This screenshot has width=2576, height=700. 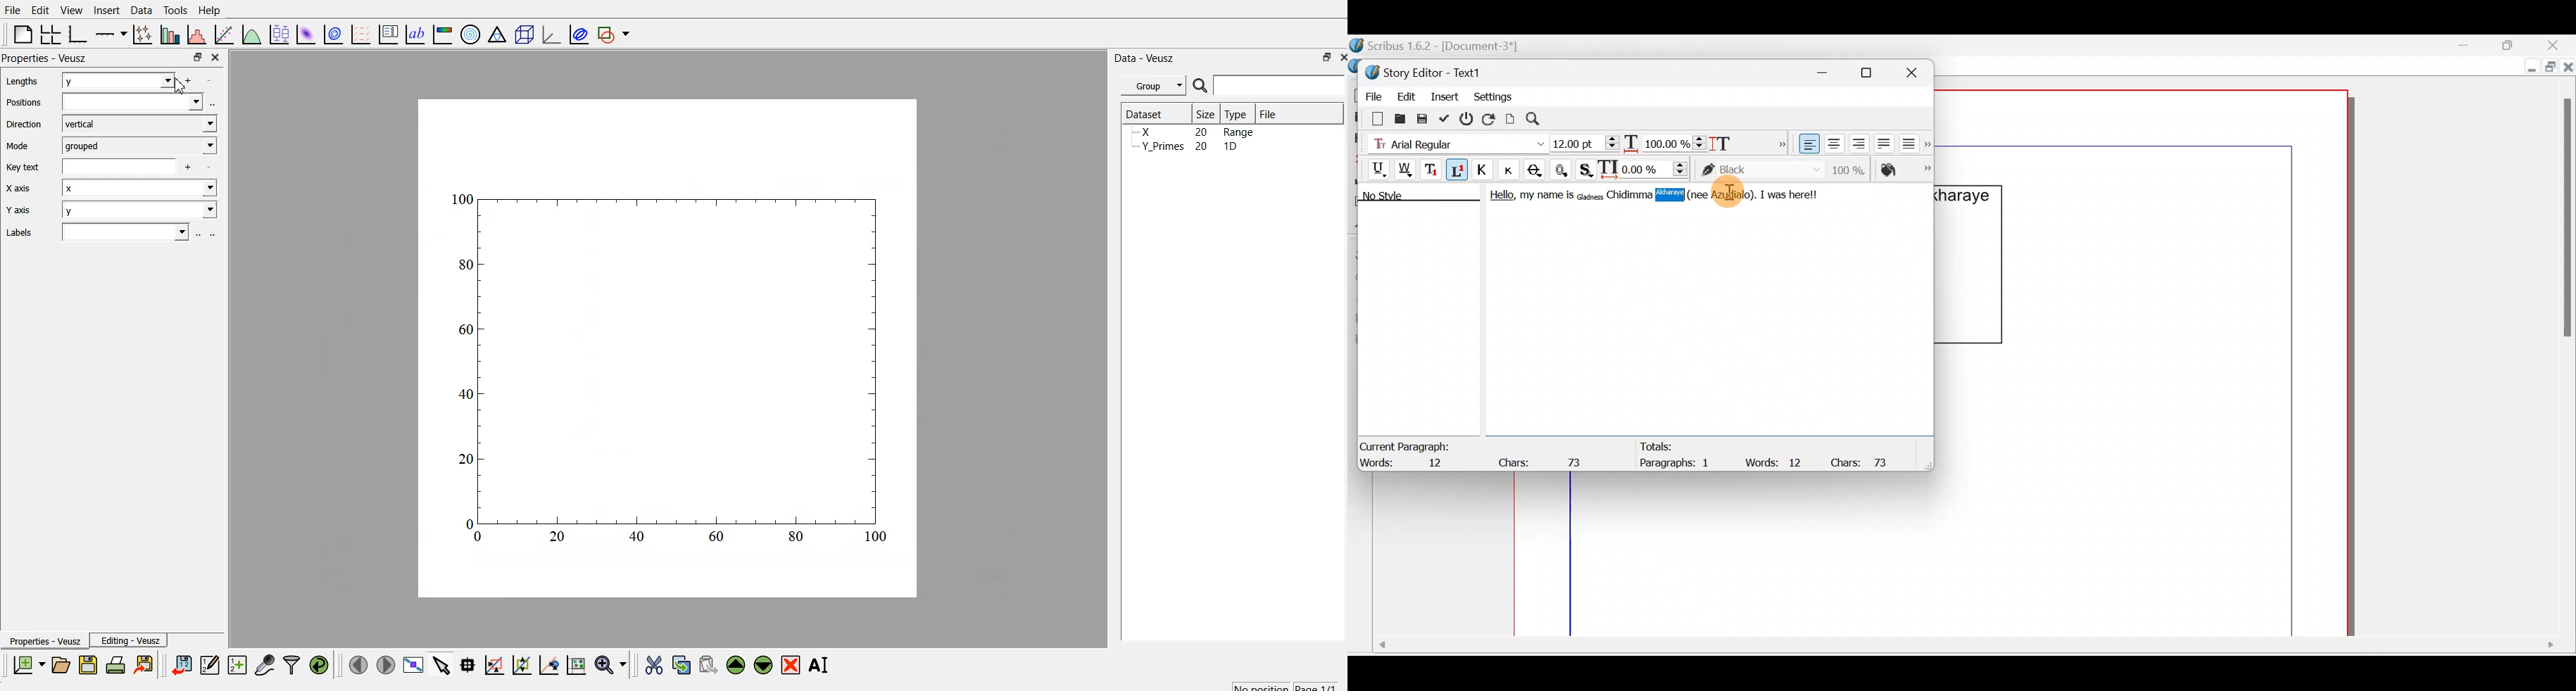 What do you see at coordinates (1833, 141) in the screenshot?
I see `Align text center` at bounding box center [1833, 141].